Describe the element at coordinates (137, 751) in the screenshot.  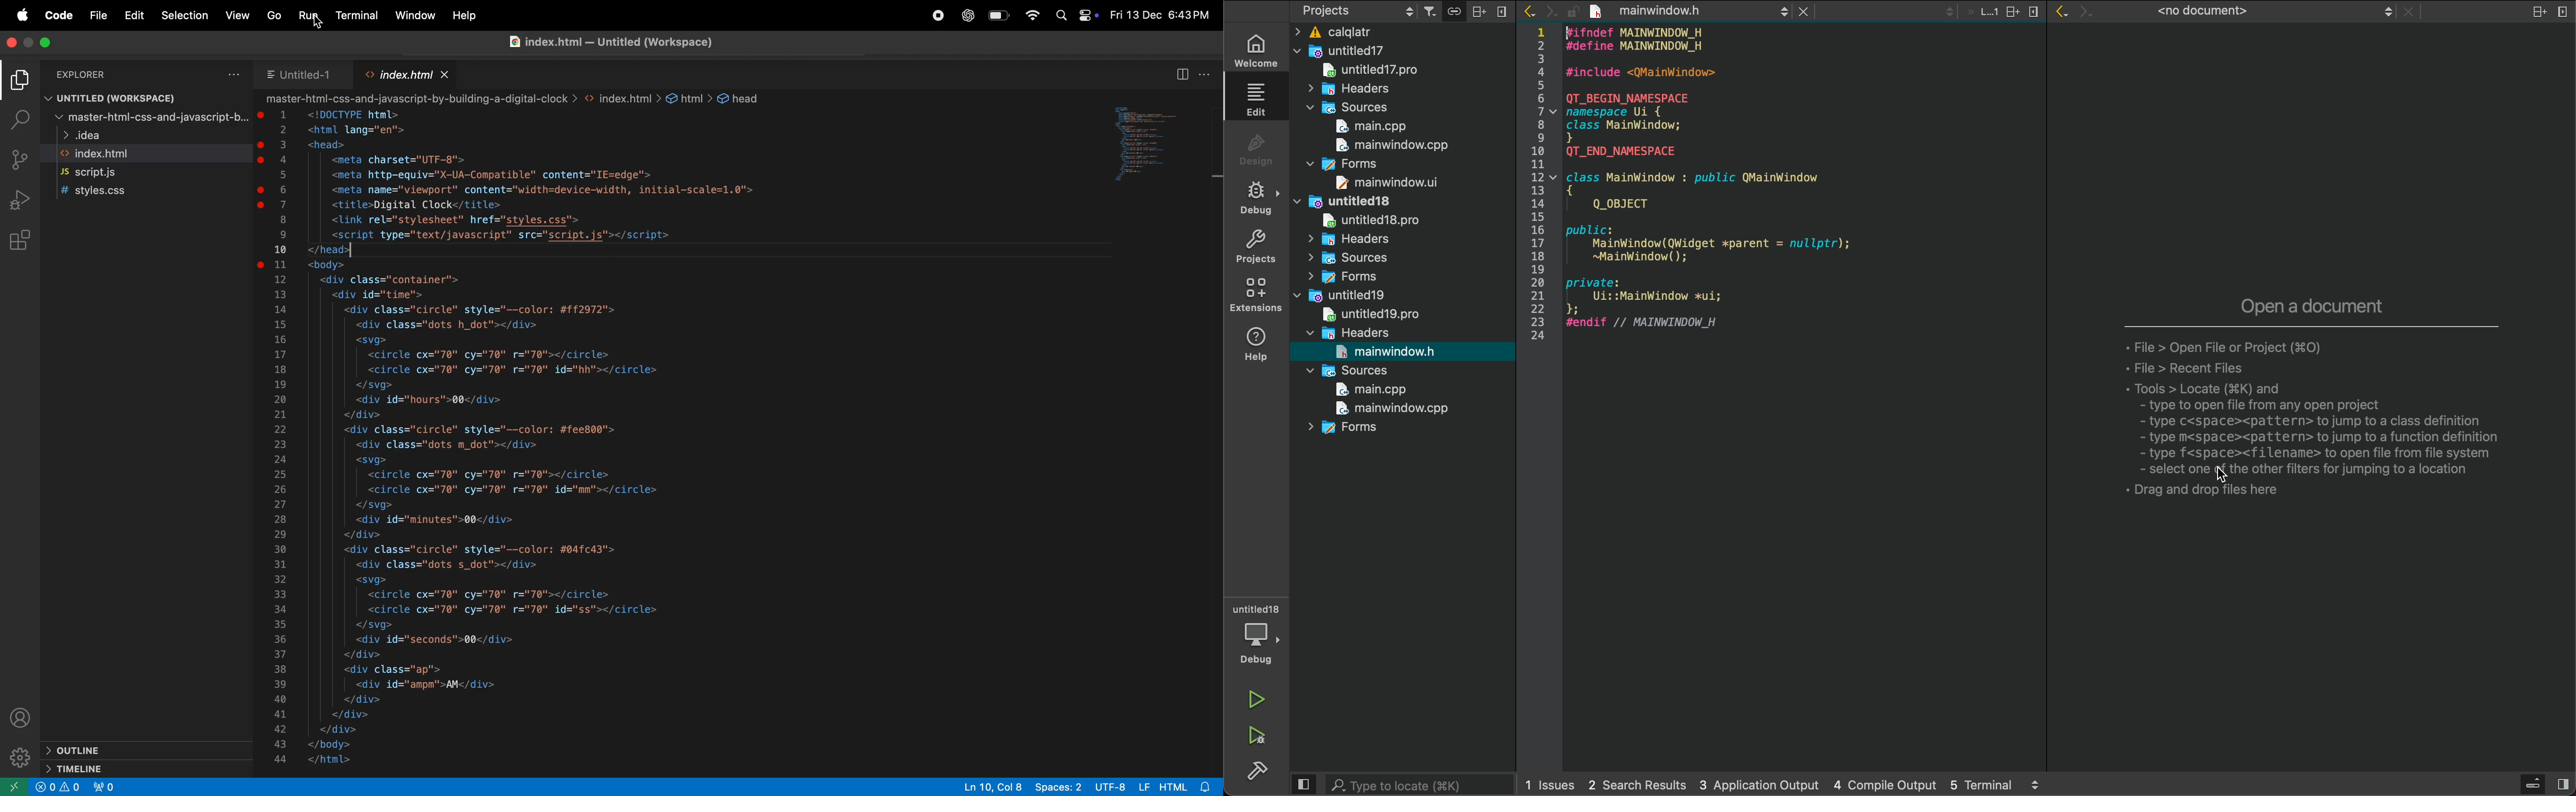
I see `outline` at that location.